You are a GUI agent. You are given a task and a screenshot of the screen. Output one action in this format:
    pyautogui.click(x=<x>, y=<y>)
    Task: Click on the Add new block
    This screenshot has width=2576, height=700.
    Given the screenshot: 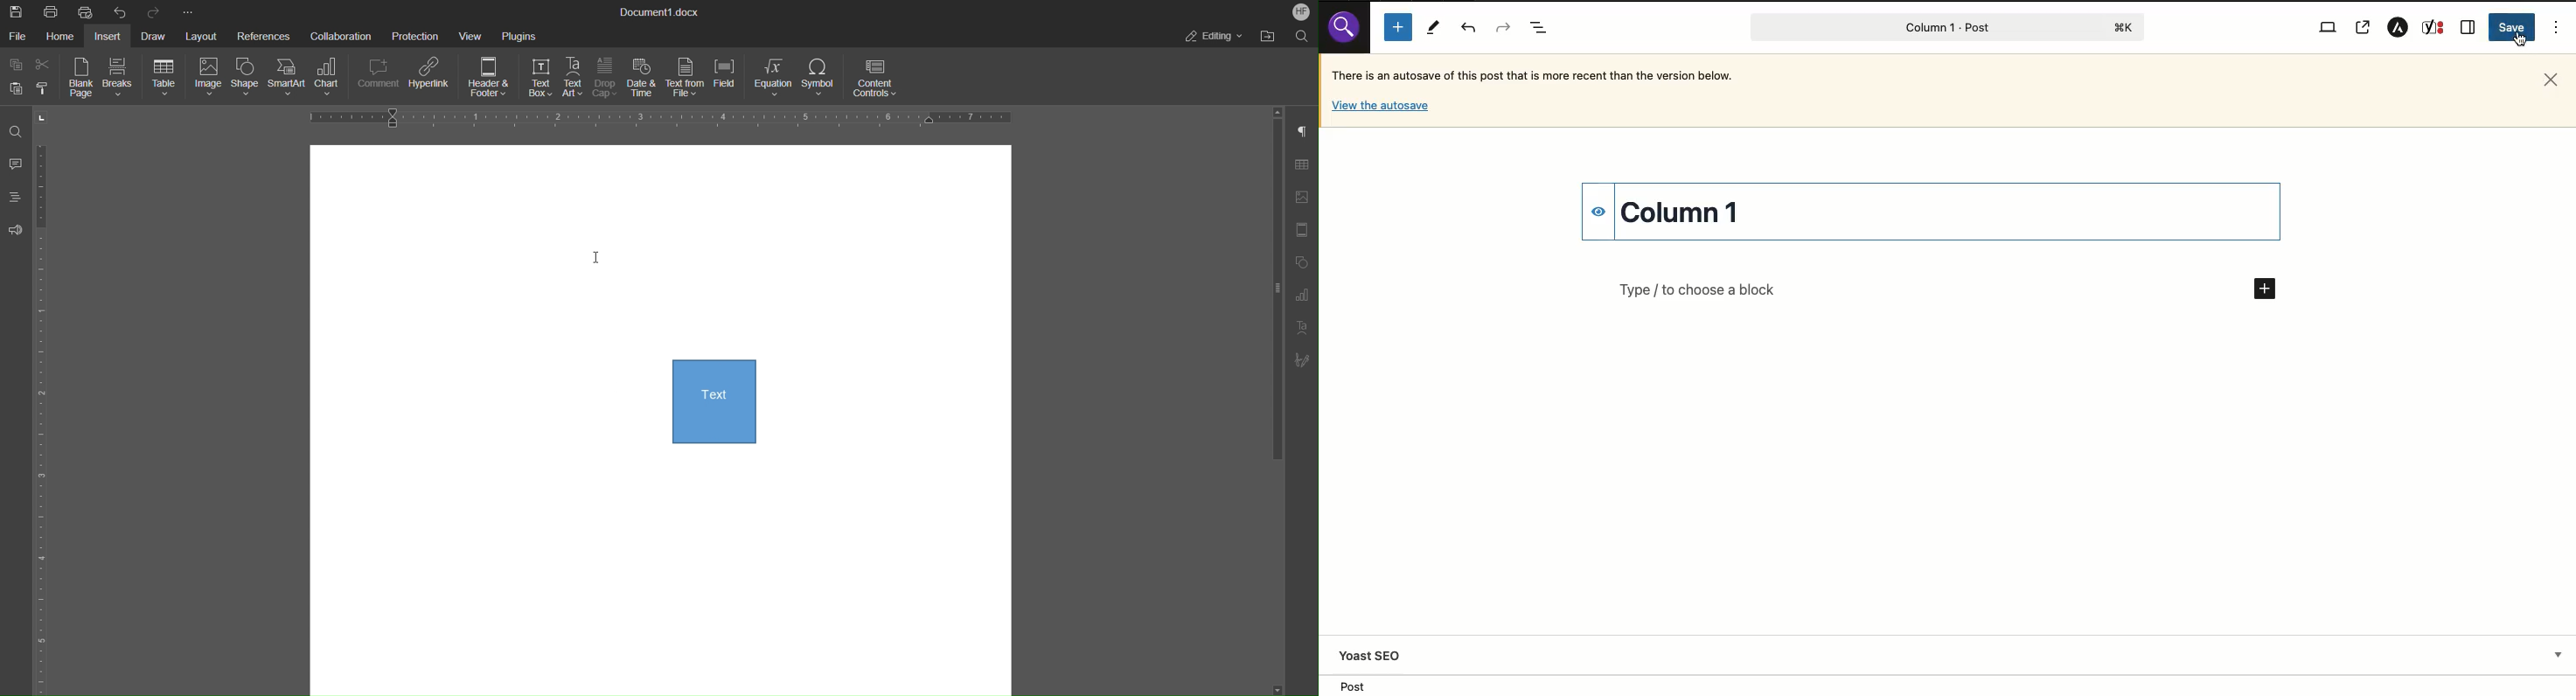 What is the action you would take?
    pyautogui.click(x=1947, y=288)
    